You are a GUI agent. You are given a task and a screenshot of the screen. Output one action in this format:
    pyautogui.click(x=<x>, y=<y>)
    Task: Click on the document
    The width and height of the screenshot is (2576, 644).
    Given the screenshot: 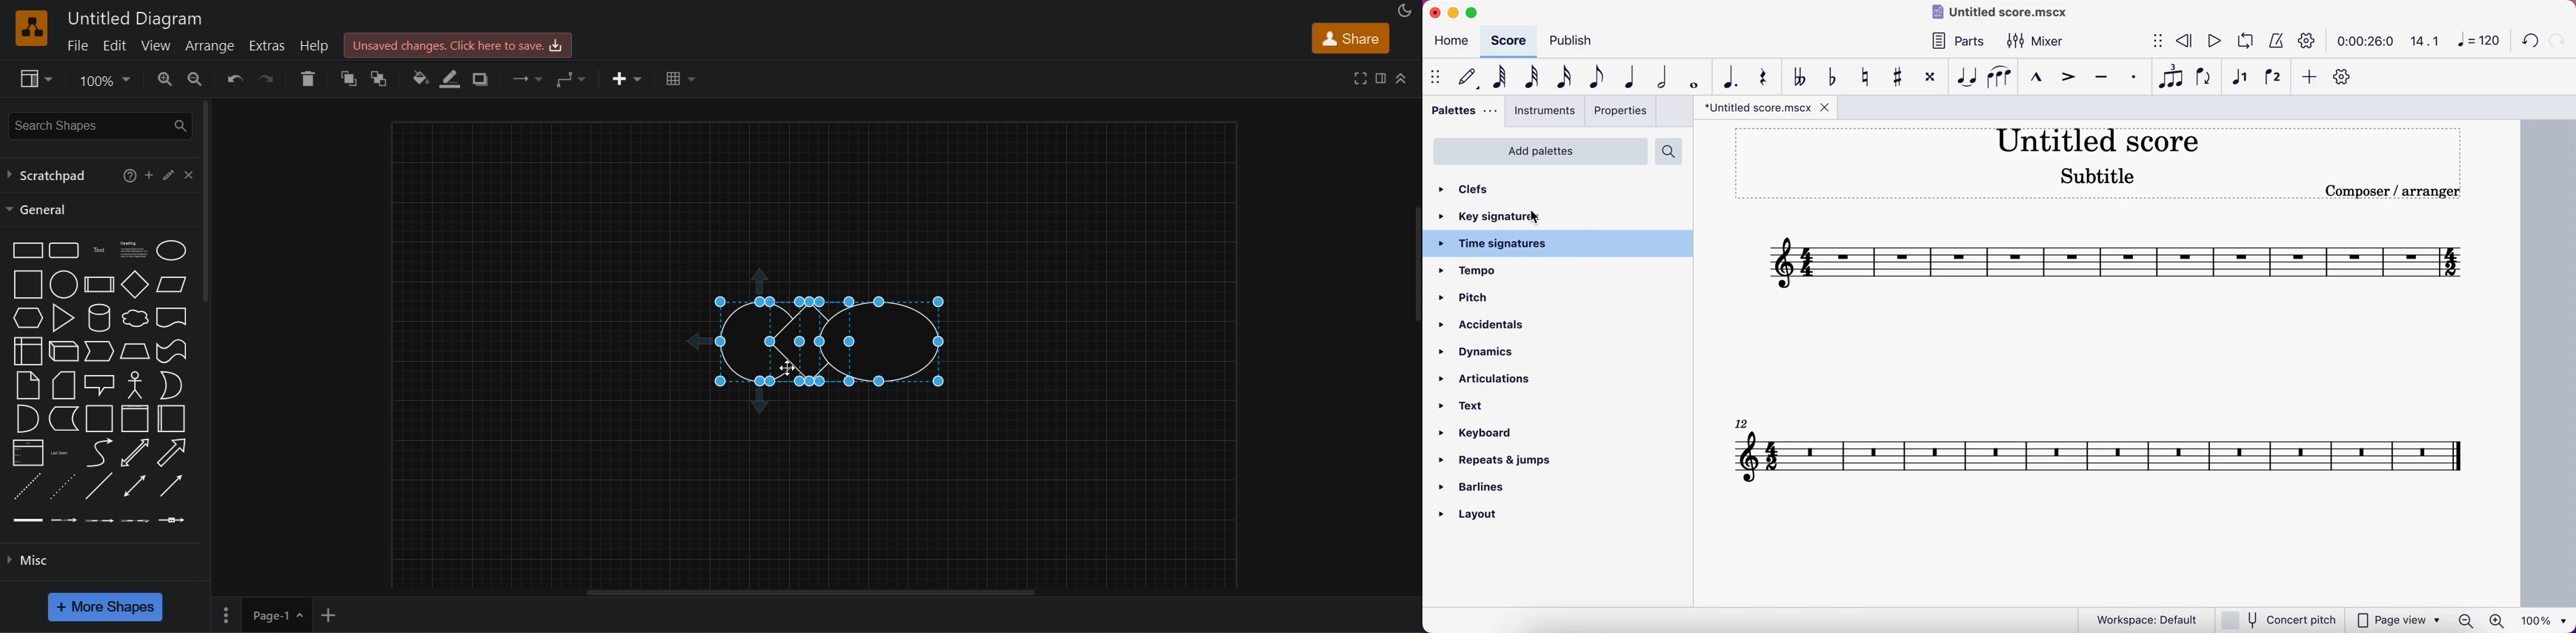 What is the action you would take?
    pyautogui.click(x=172, y=317)
    